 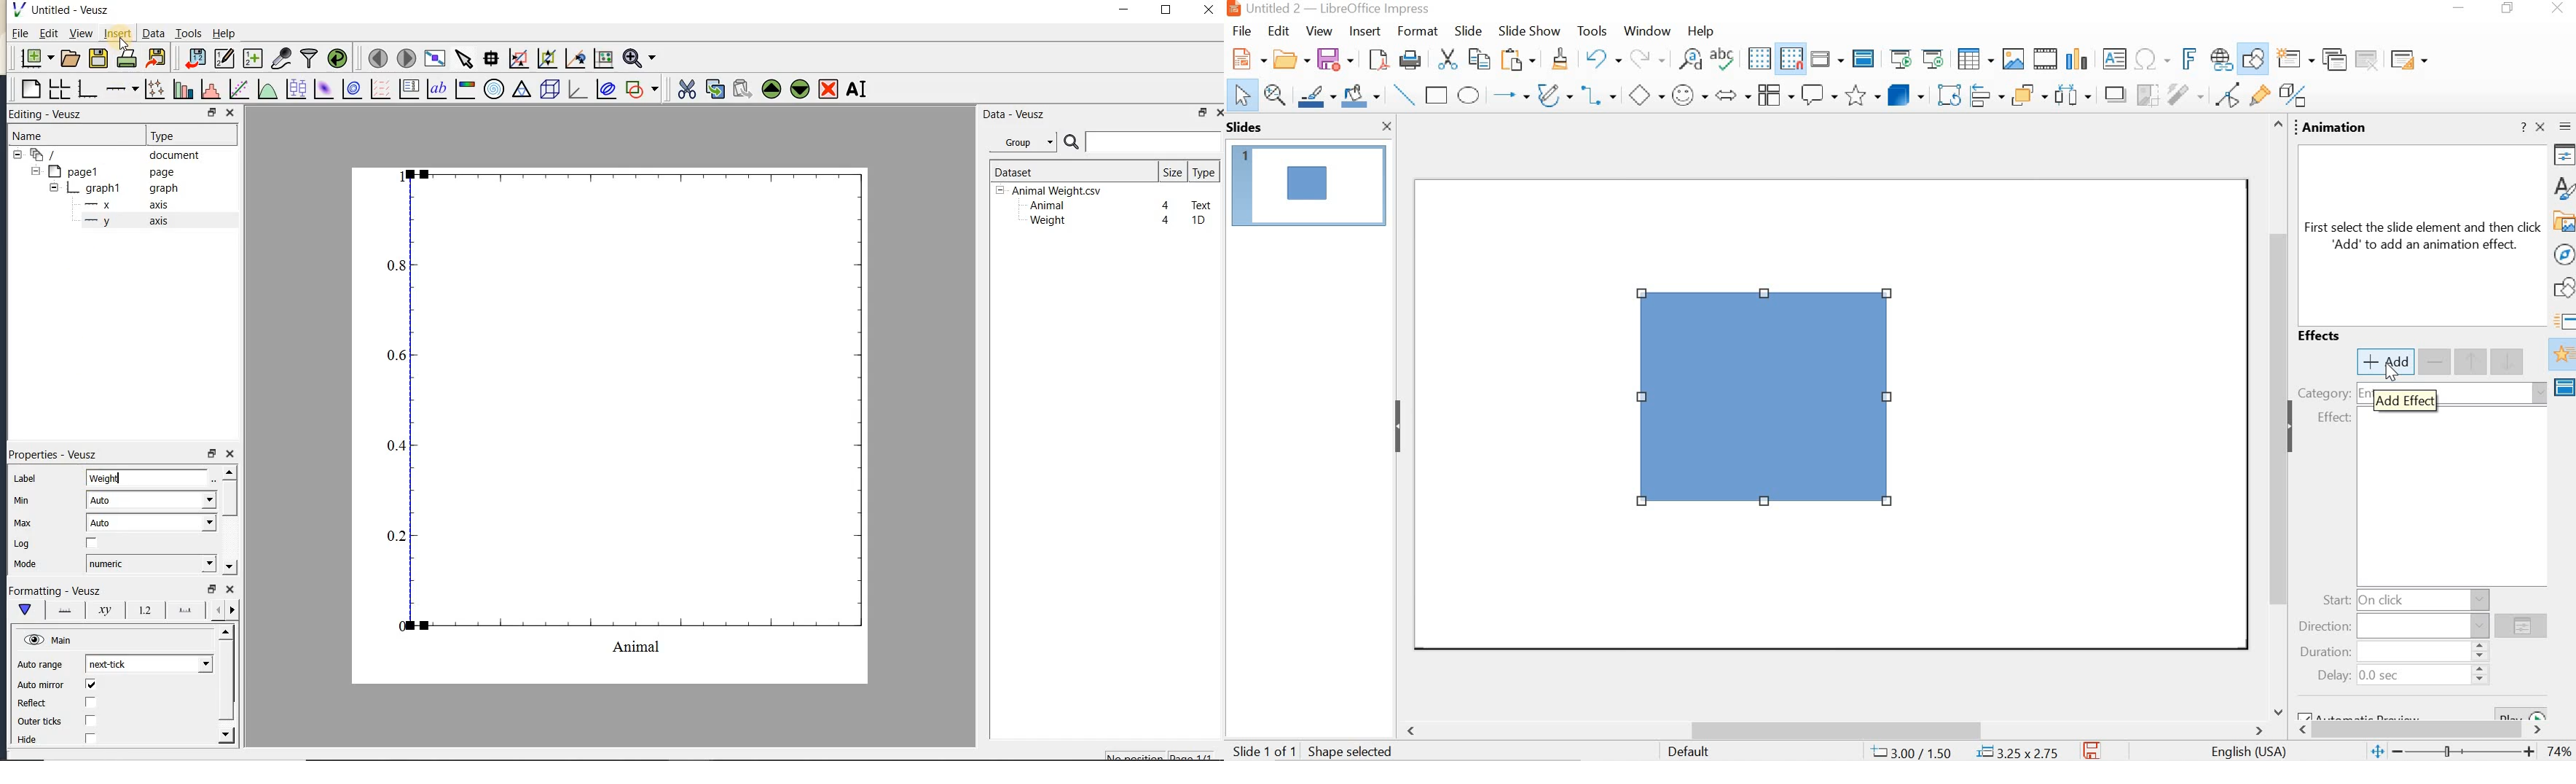 What do you see at coordinates (1604, 58) in the screenshot?
I see `undo` at bounding box center [1604, 58].